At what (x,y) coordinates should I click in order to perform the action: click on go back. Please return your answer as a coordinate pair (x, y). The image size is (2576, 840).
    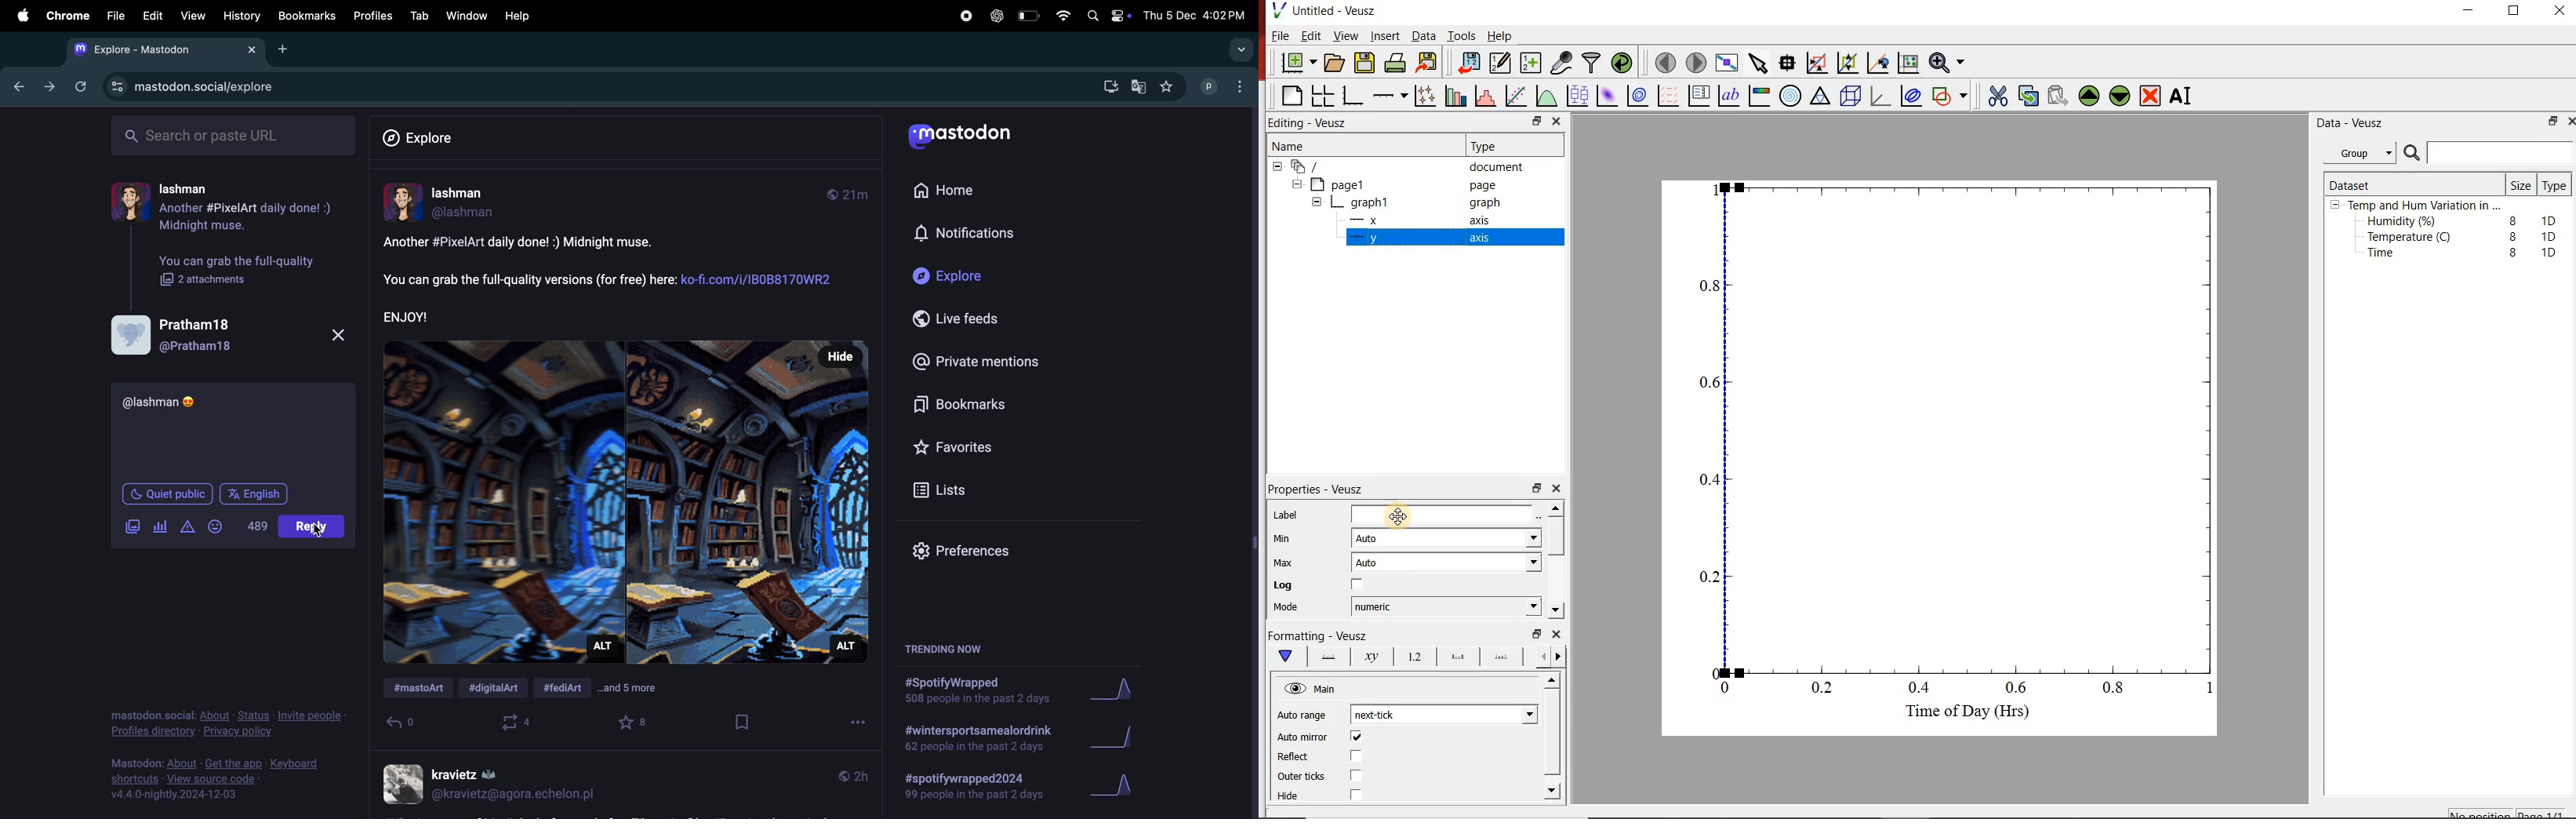
    Looking at the image, I should click on (1538, 655).